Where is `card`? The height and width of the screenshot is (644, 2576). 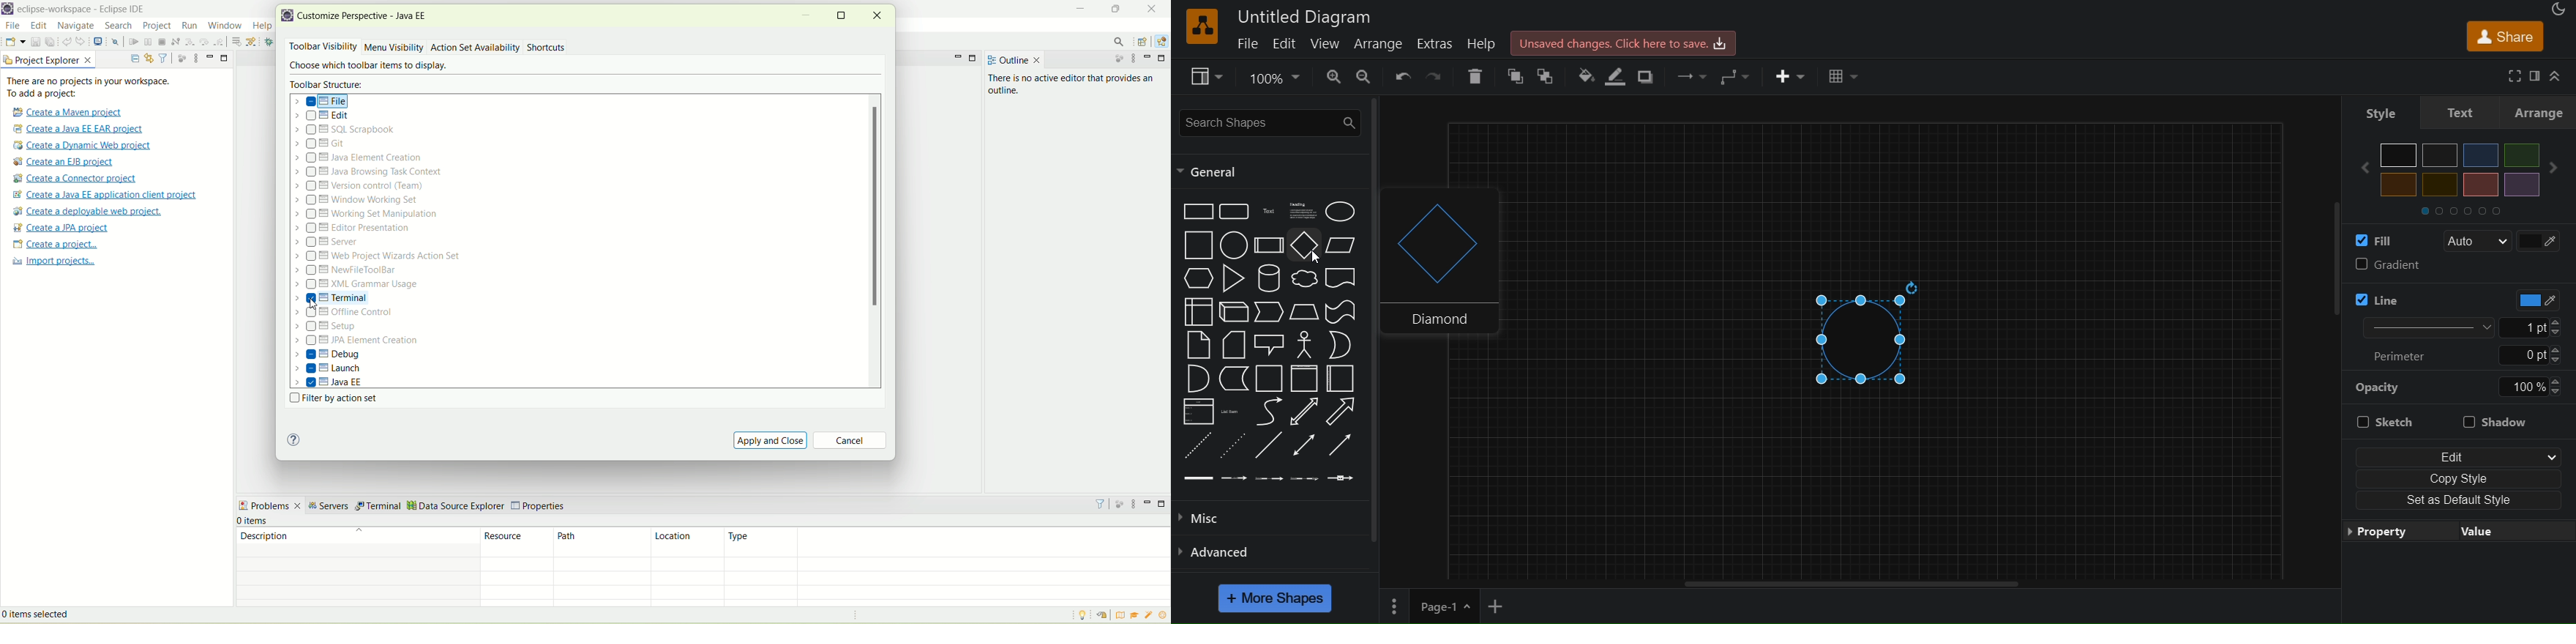 card is located at coordinates (1234, 346).